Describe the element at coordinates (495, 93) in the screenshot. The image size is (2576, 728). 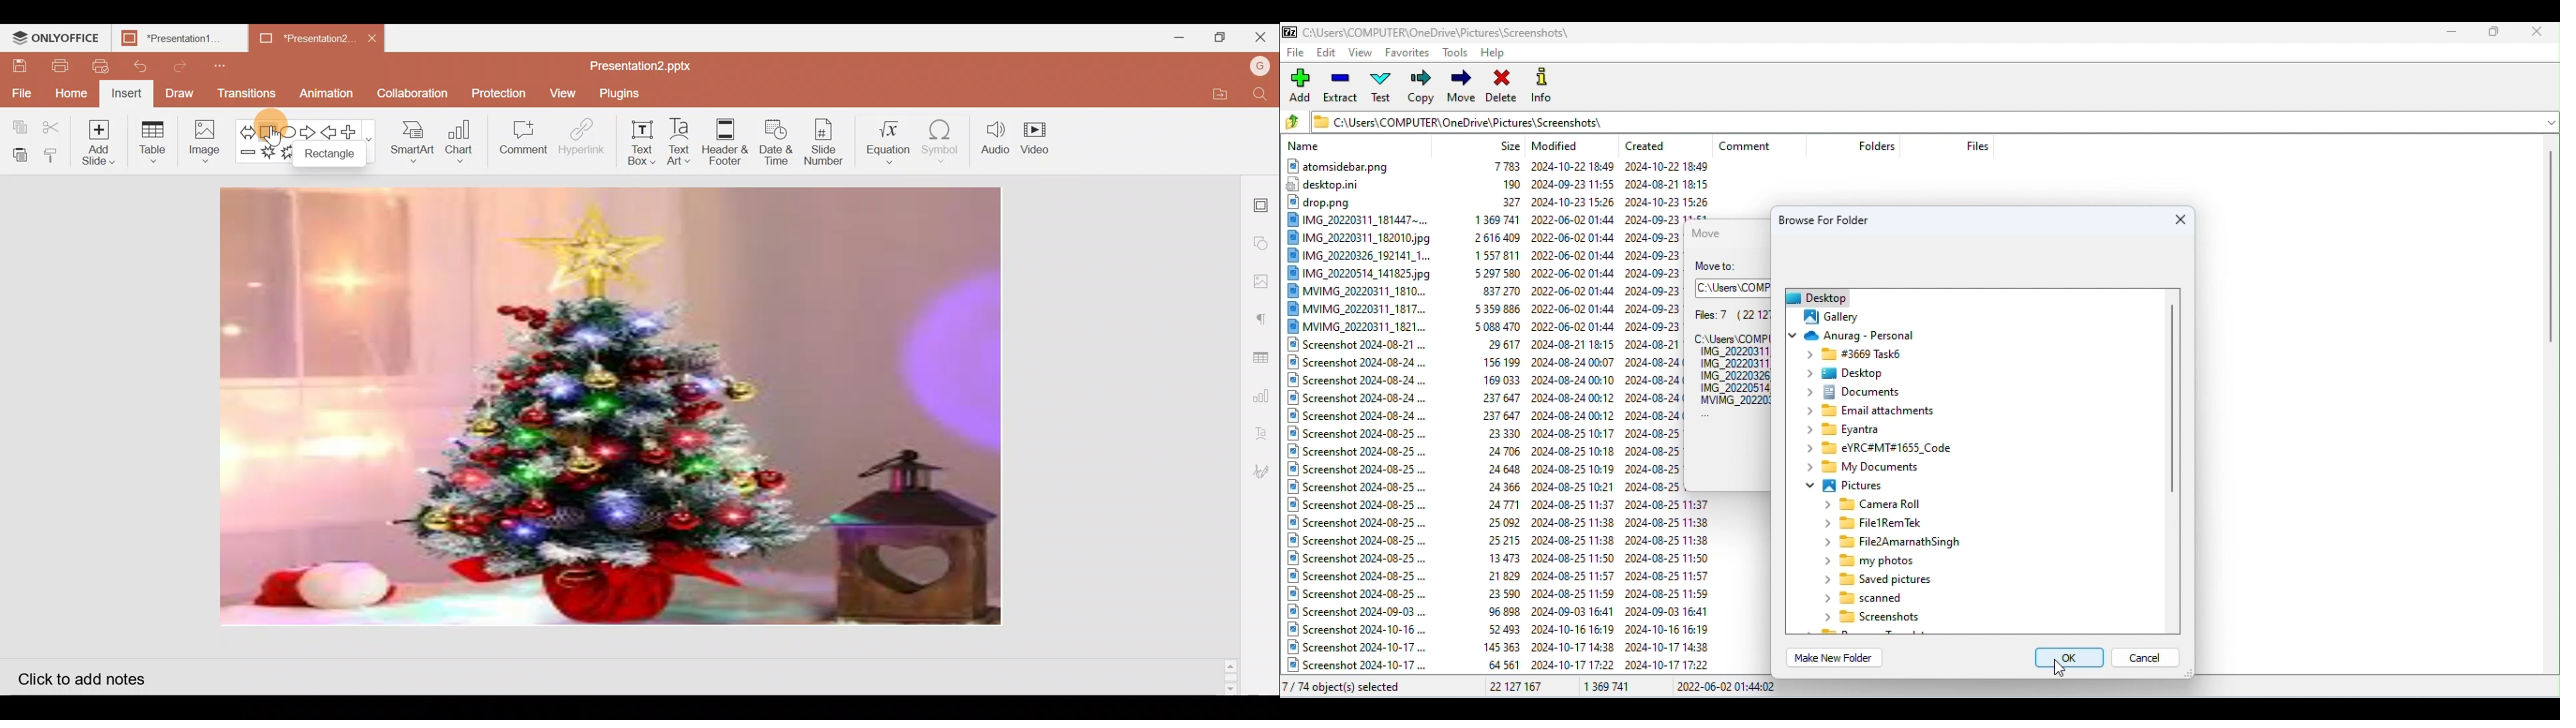
I see `Protection` at that location.